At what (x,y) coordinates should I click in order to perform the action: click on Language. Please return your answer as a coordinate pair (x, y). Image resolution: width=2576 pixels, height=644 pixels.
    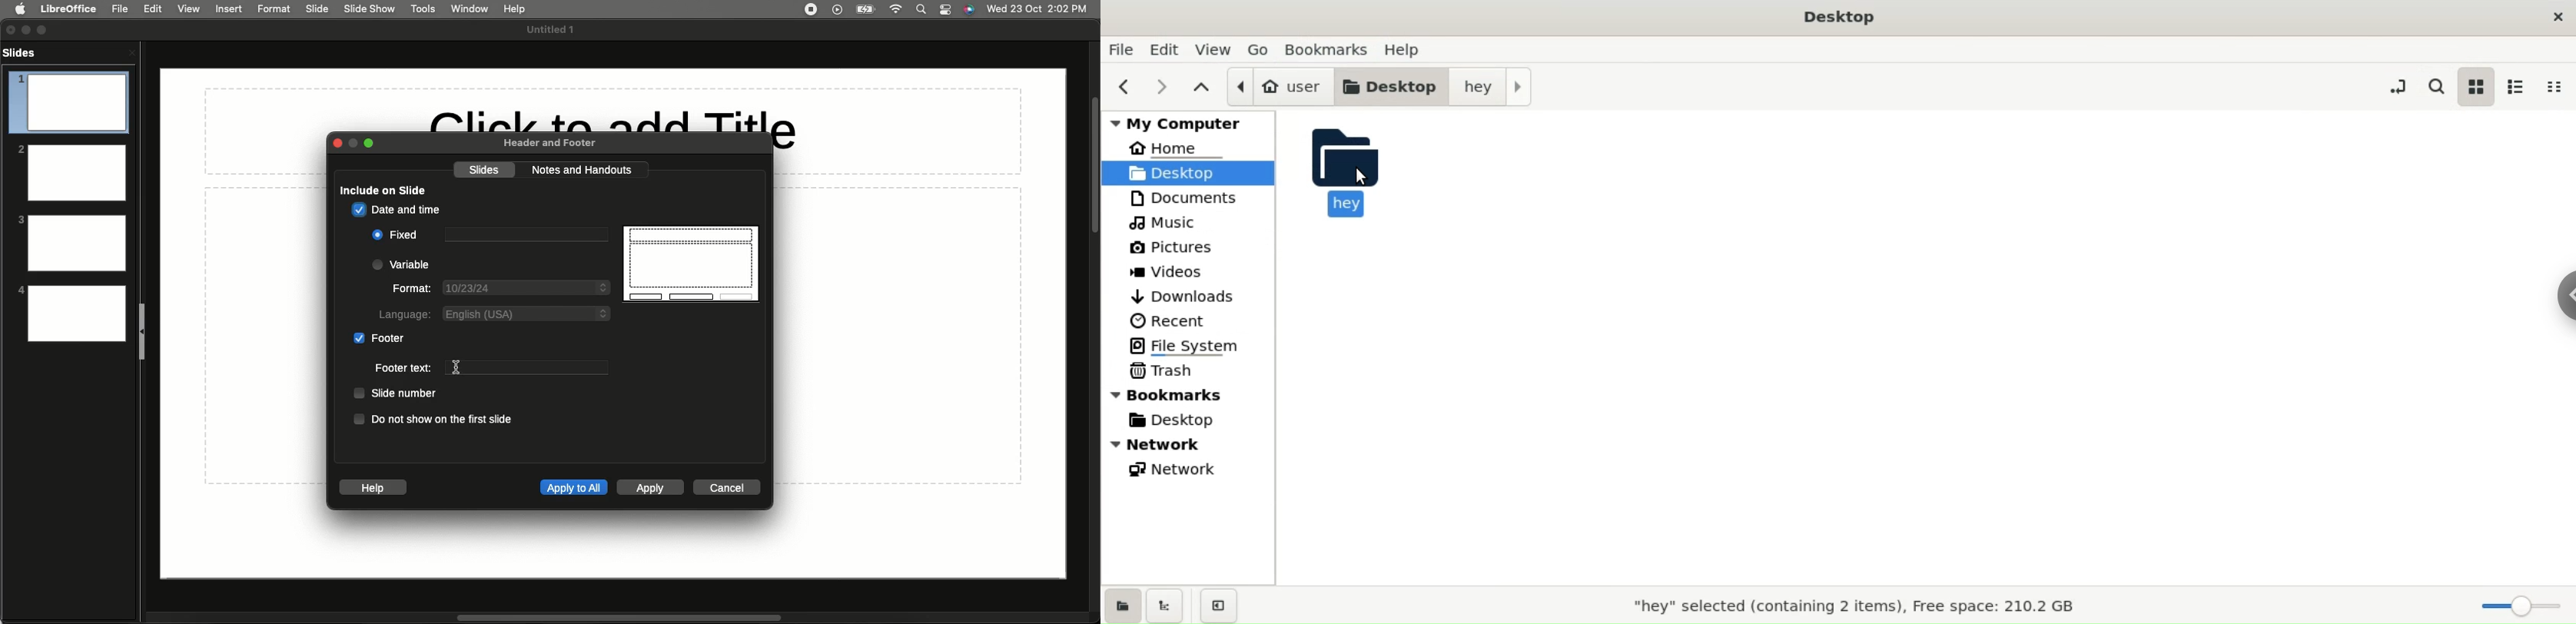
    Looking at the image, I should click on (401, 314).